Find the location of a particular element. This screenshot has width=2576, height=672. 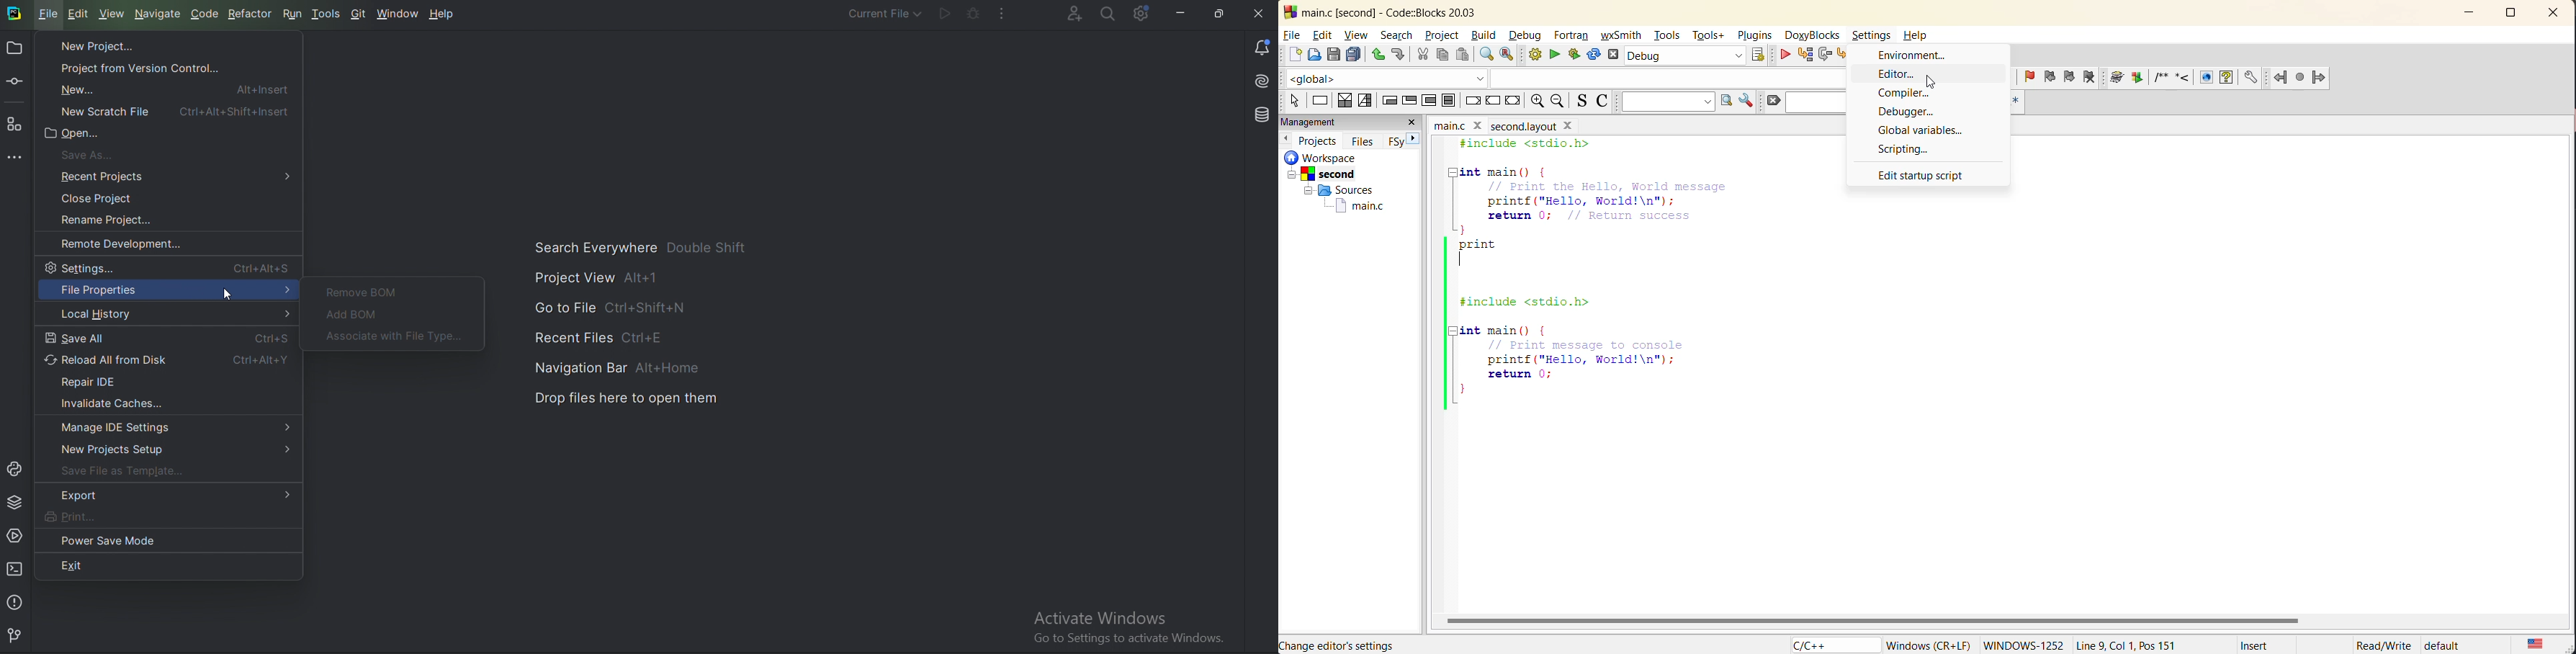

compiler is located at coordinates (1913, 93).